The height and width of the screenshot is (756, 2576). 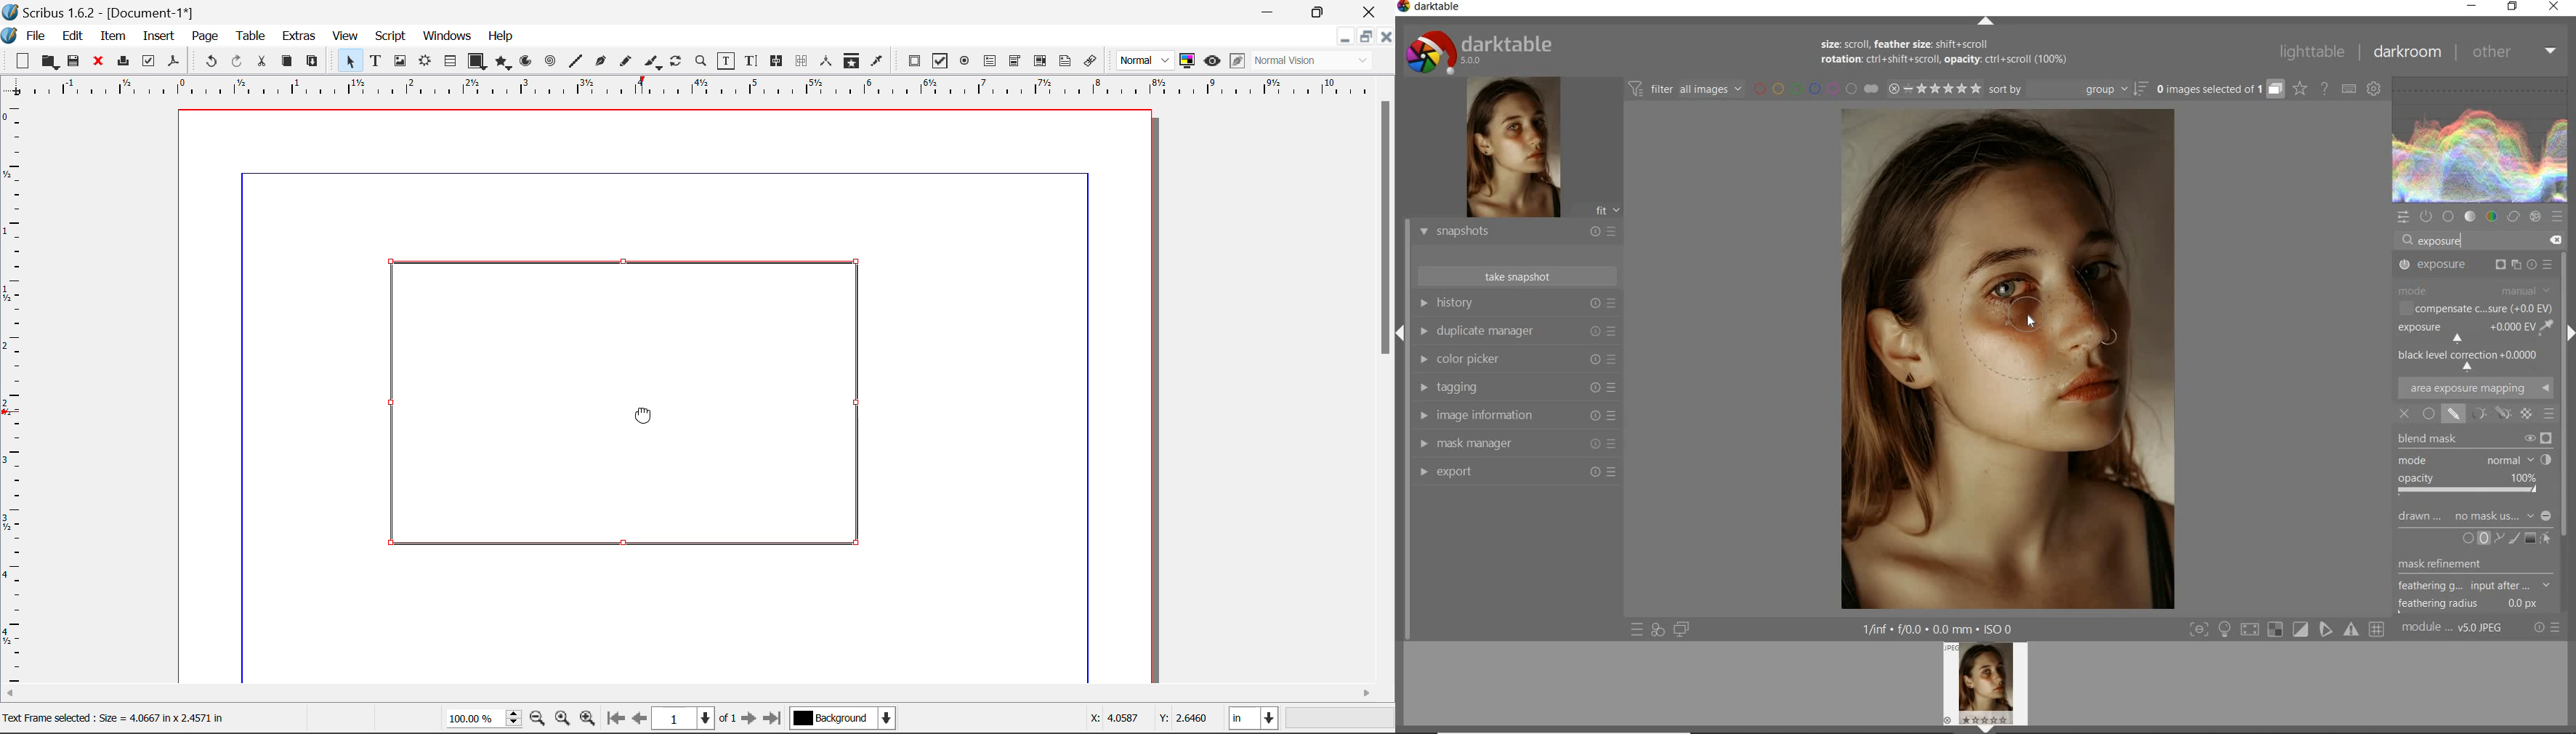 What do you see at coordinates (650, 62) in the screenshot?
I see `Calligraphic Line` at bounding box center [650, 62].